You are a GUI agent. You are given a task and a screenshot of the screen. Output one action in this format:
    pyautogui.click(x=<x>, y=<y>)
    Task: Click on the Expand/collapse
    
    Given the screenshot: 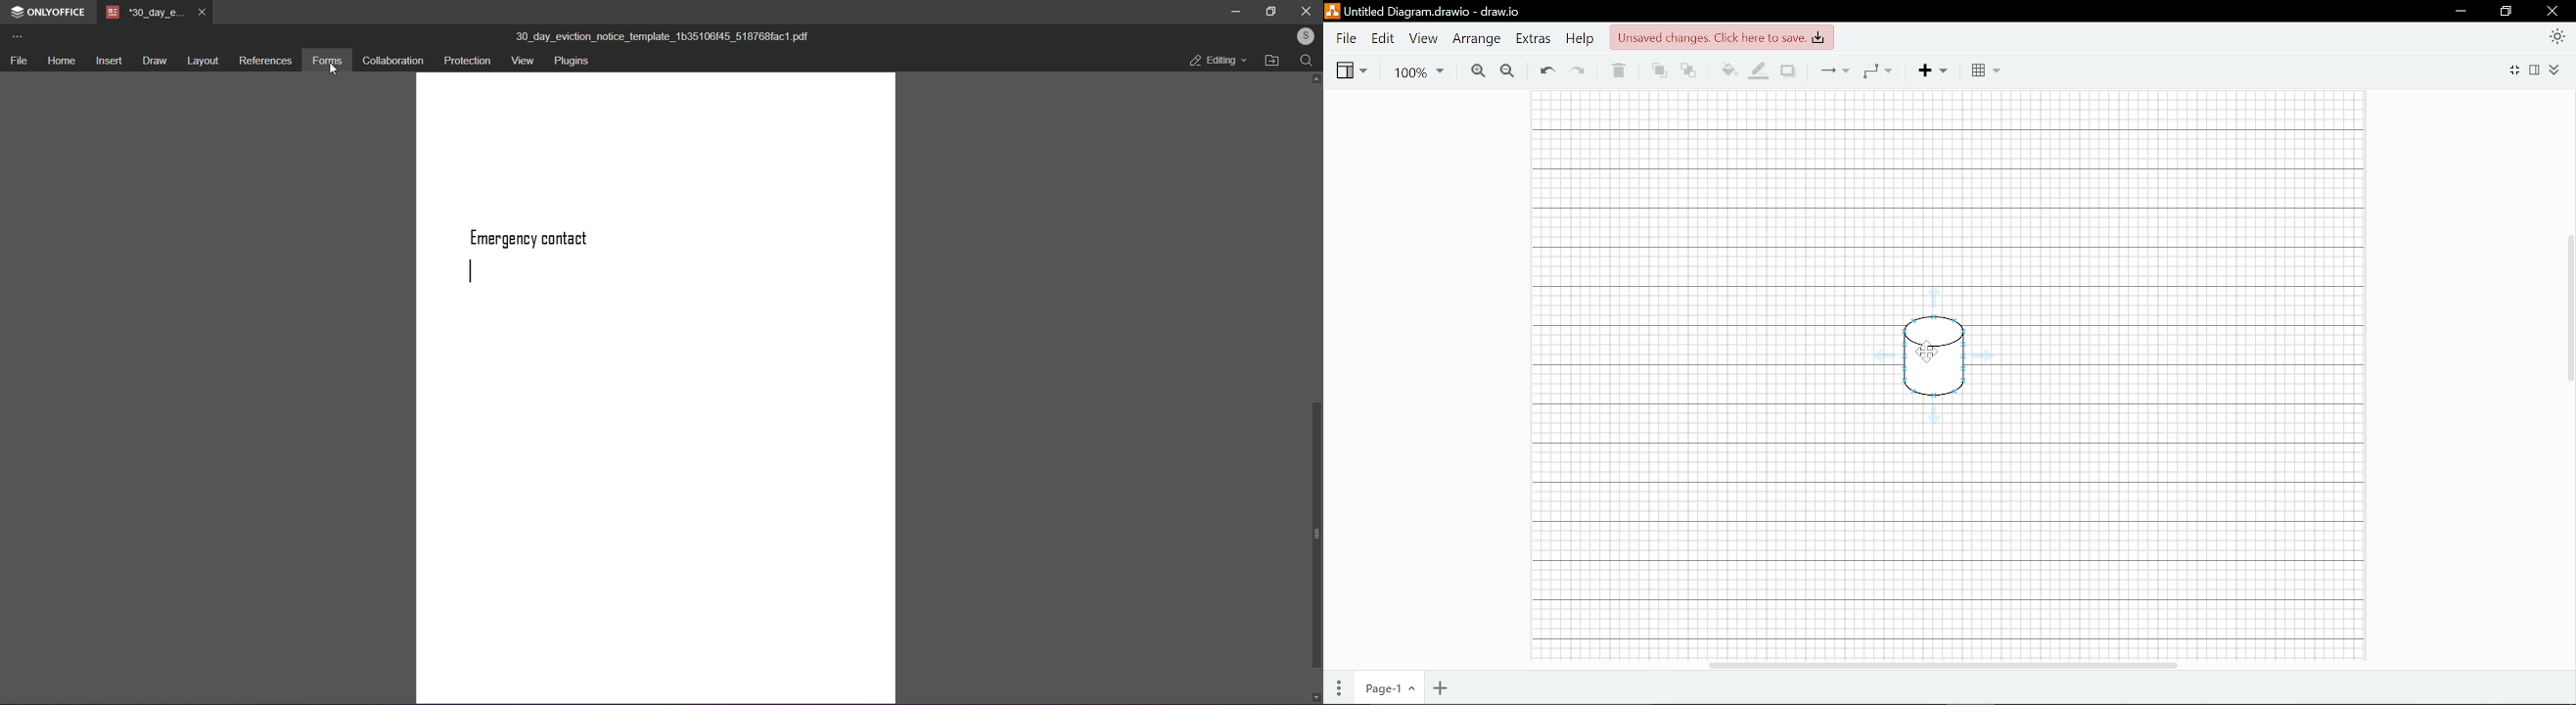 What is the action you would take?
    pyautogui.click(x=2554, y=70)
    